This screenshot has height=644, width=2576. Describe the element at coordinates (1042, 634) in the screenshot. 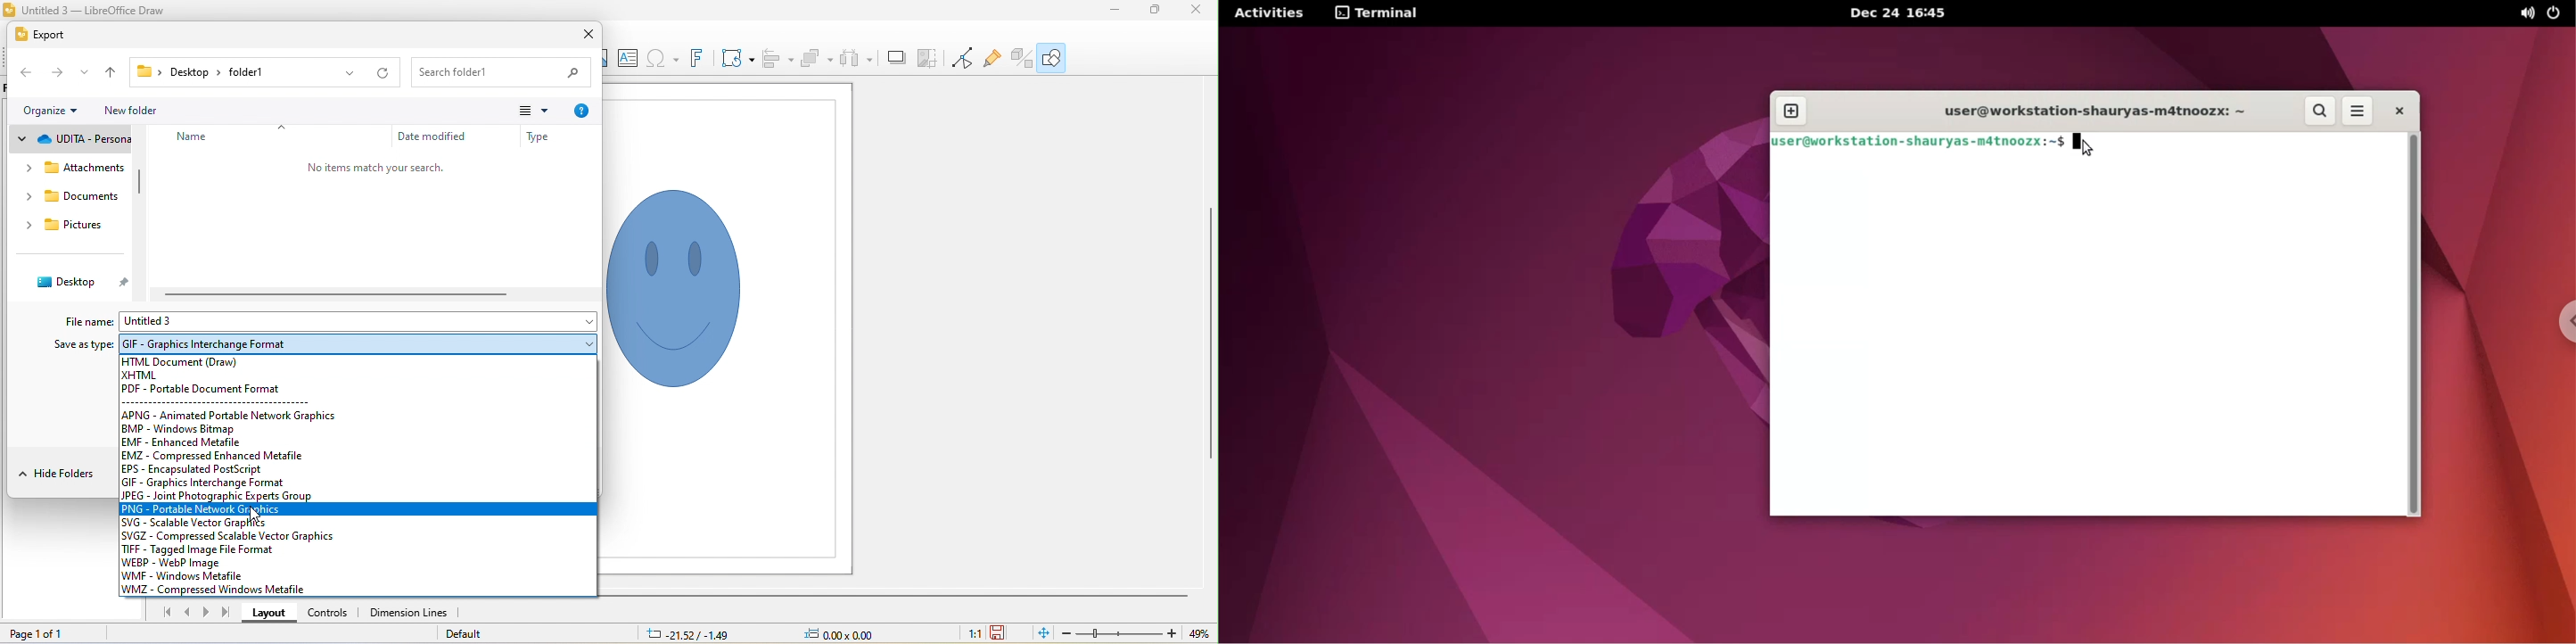

I see `fit to current window` at that location.